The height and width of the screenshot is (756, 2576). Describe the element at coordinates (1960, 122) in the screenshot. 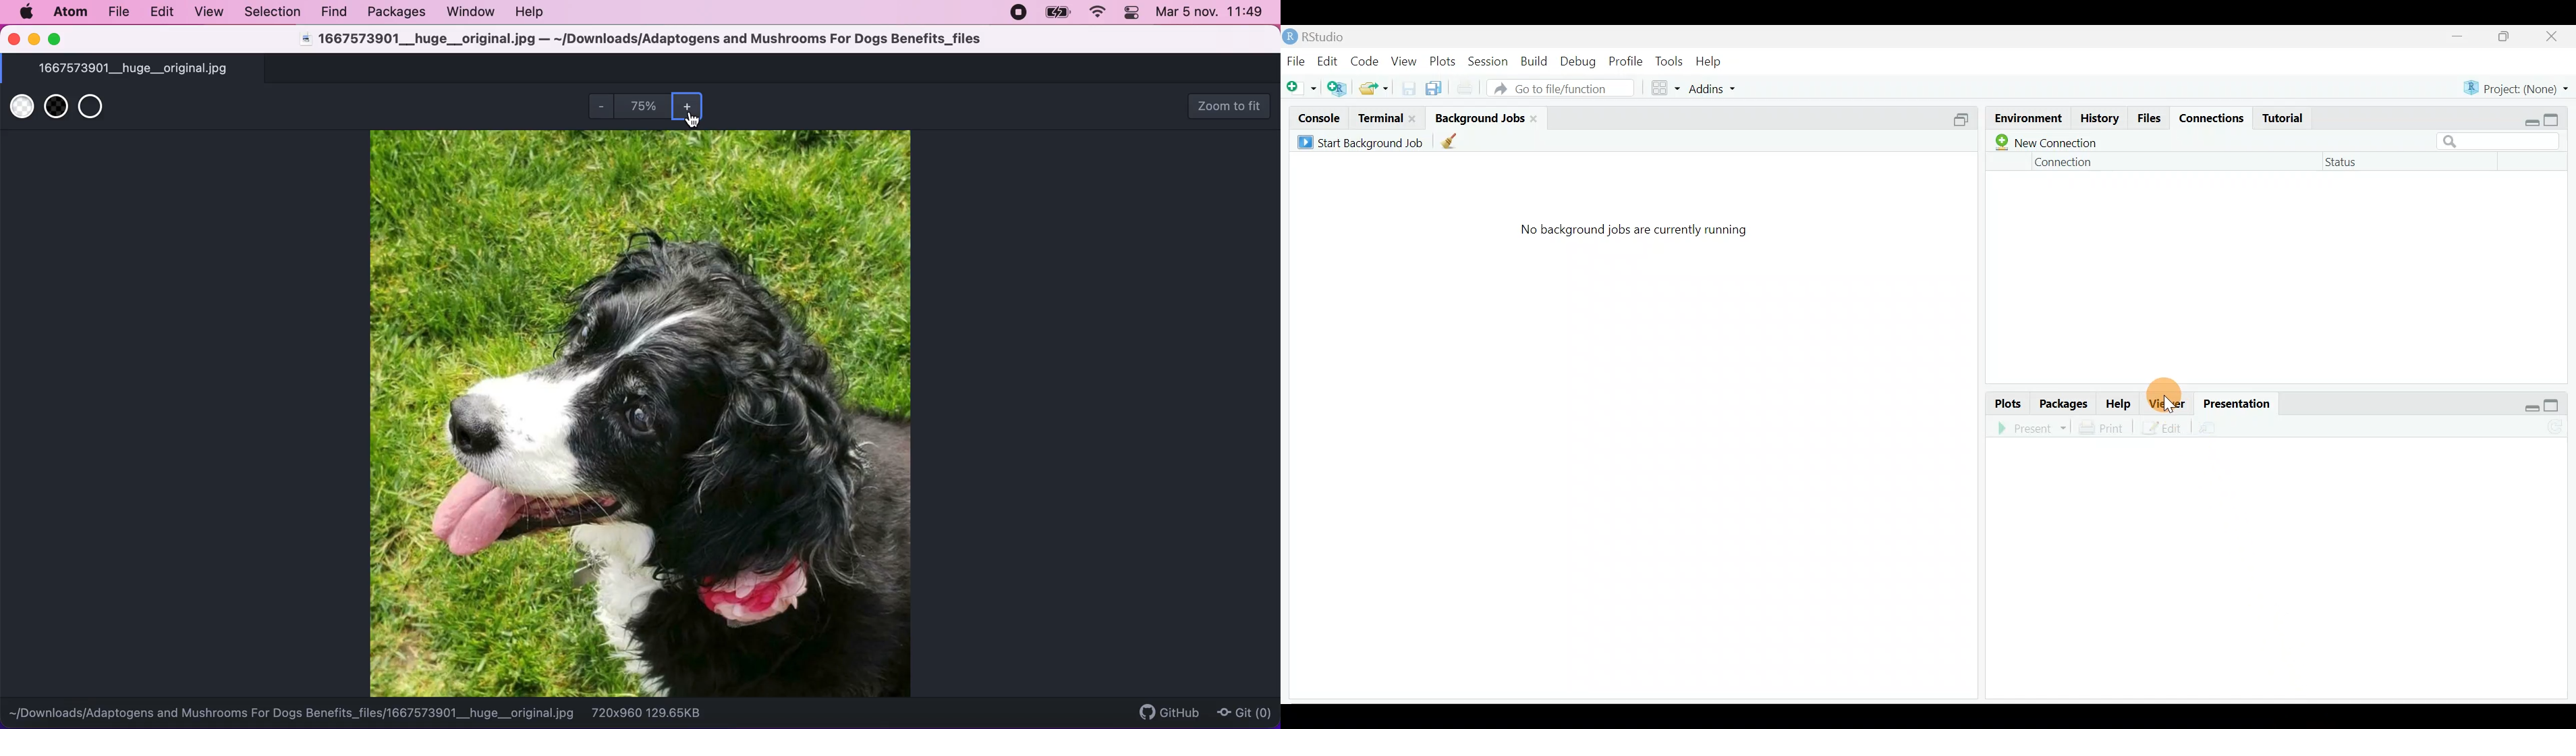

I see `Split` at that location.